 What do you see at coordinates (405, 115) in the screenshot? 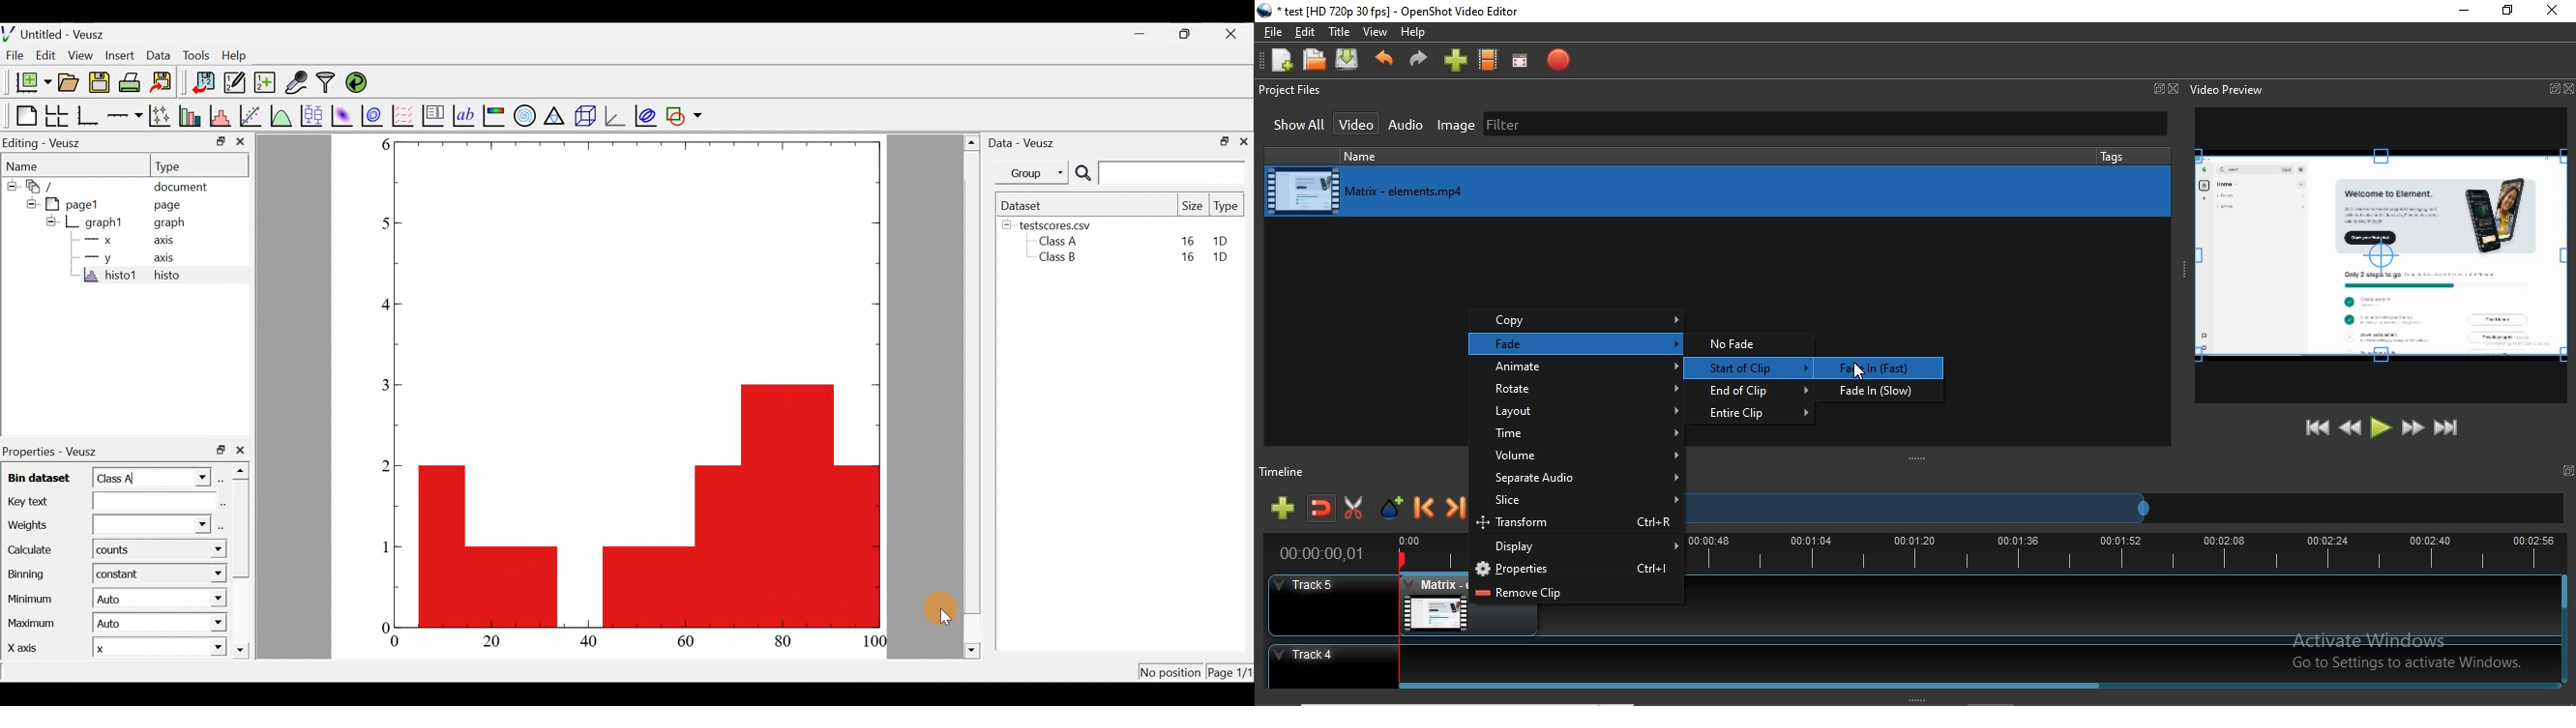
I see `Plot a vector field` at bounding box center [405, 115].